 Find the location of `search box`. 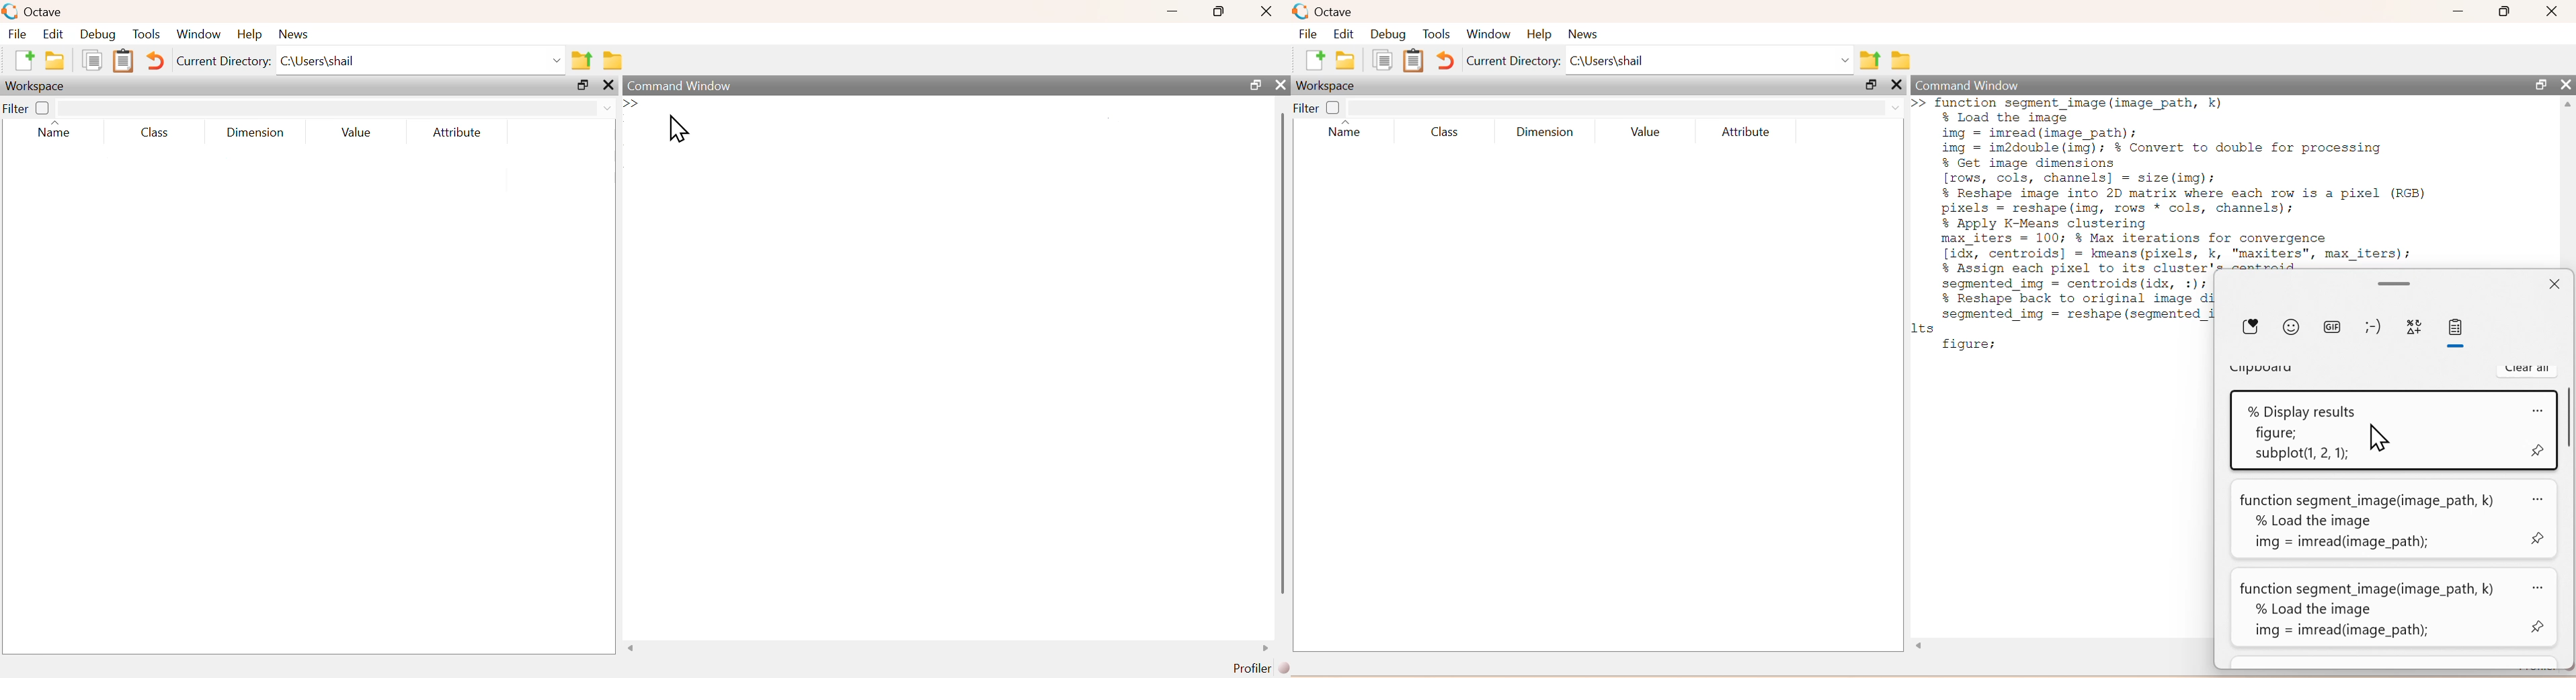

search box is located at coordinates (1615, 107).